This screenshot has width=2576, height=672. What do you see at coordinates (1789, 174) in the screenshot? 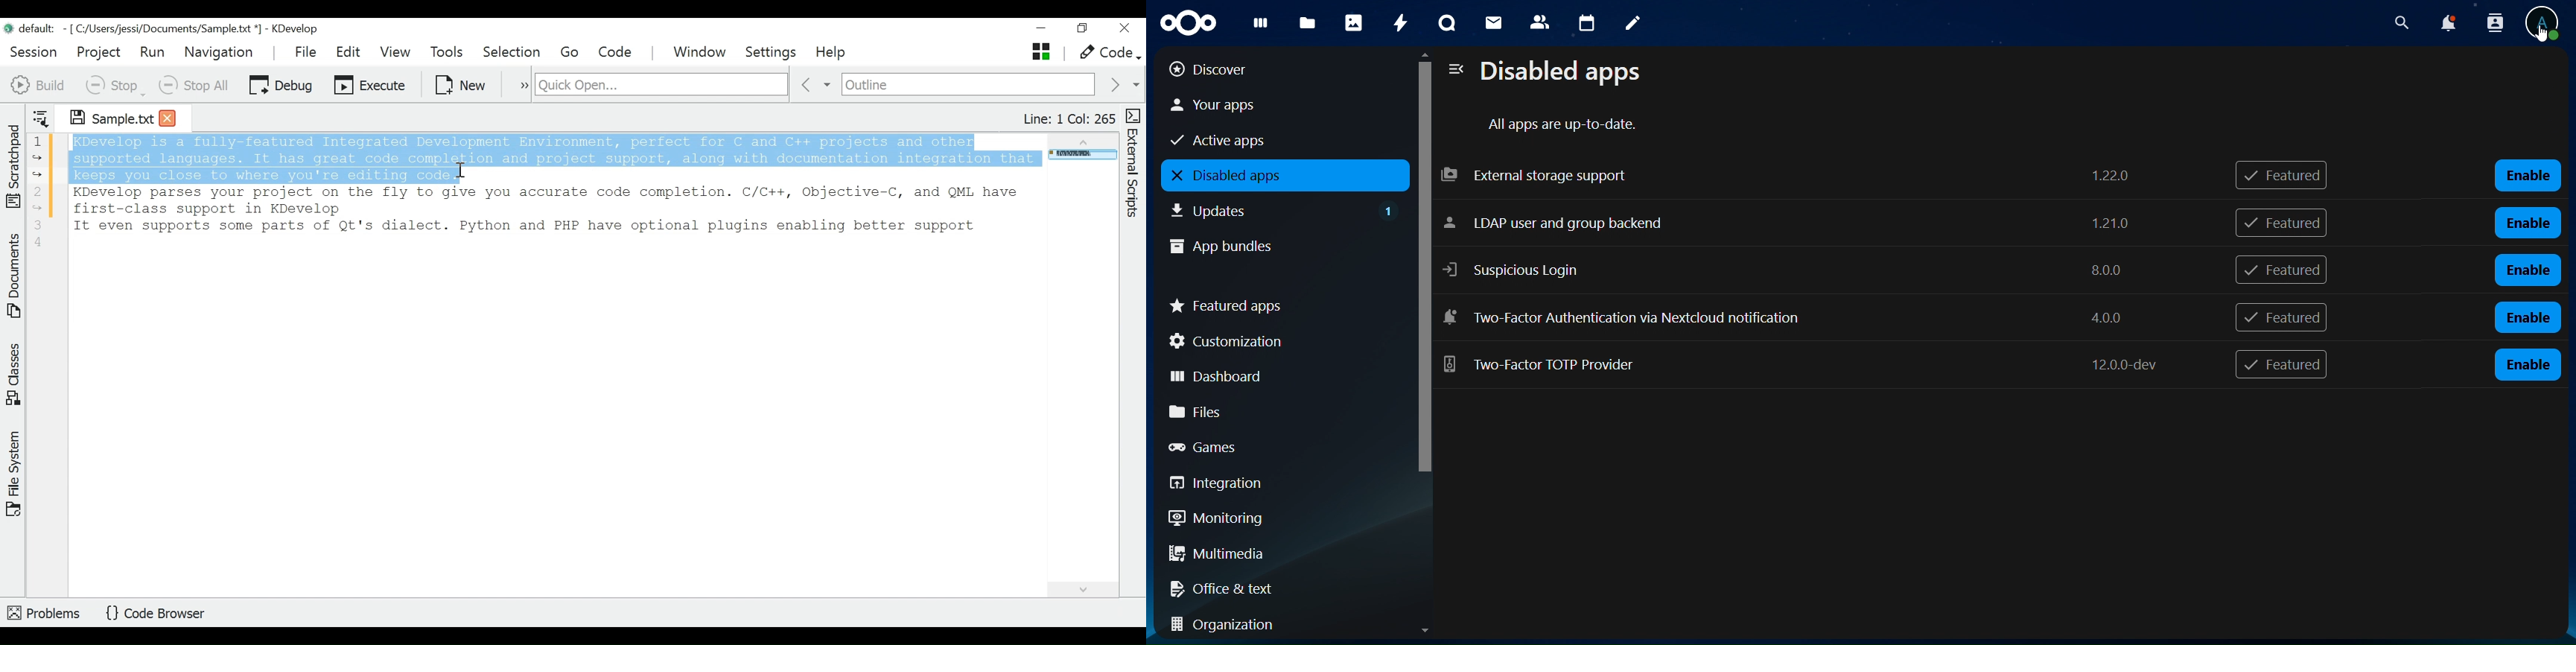
I see `external storage support` at bounding box center [1789, 174].